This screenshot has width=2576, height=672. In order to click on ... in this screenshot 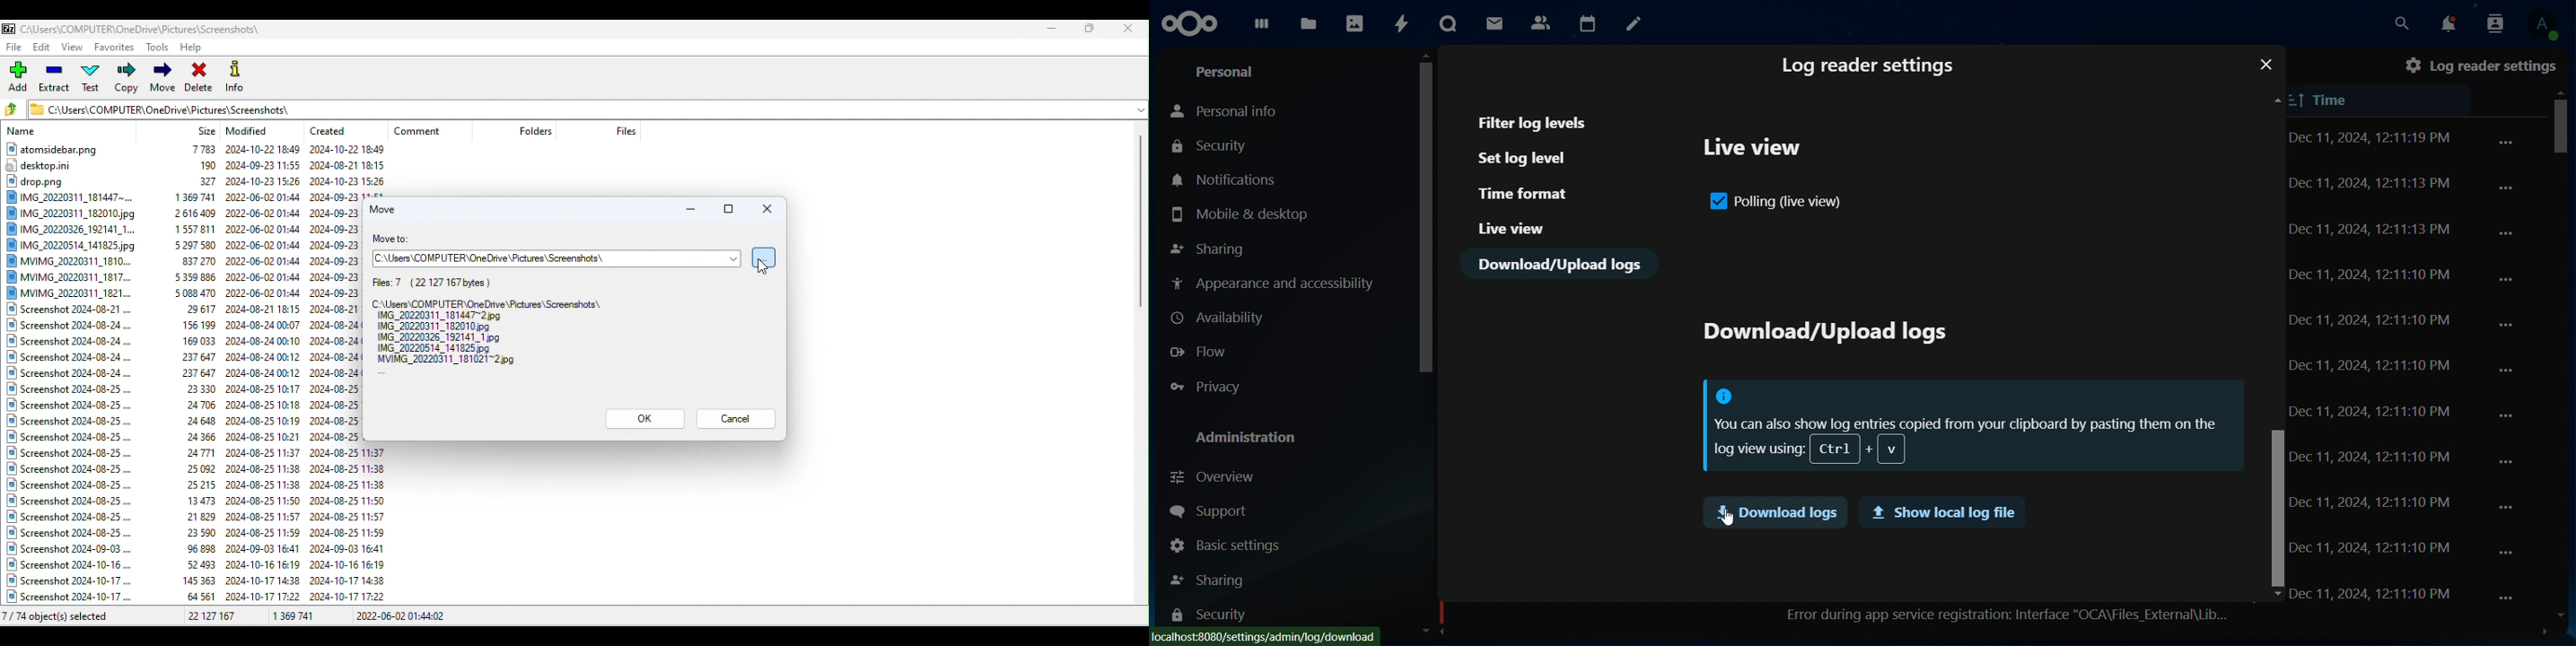, I will do `click(2507, 552)`.